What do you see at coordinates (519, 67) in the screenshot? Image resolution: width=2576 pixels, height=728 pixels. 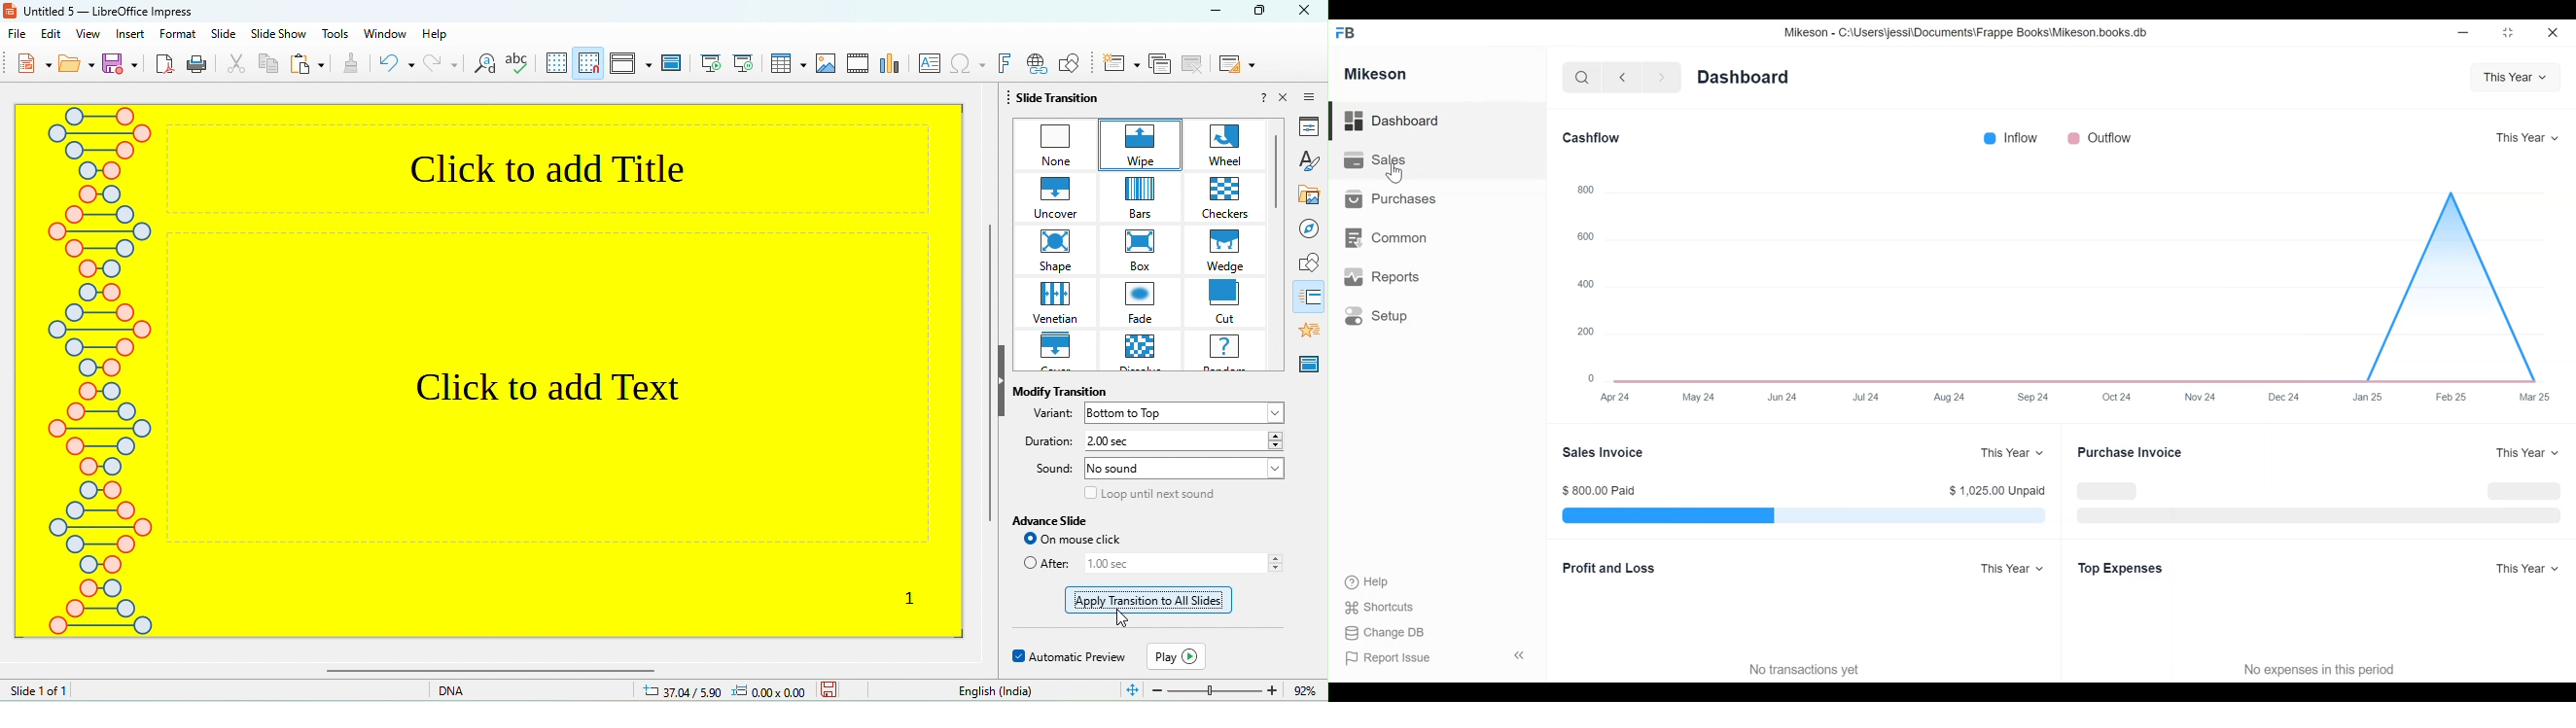 I see `spelling` at bounding box center [519, 67].